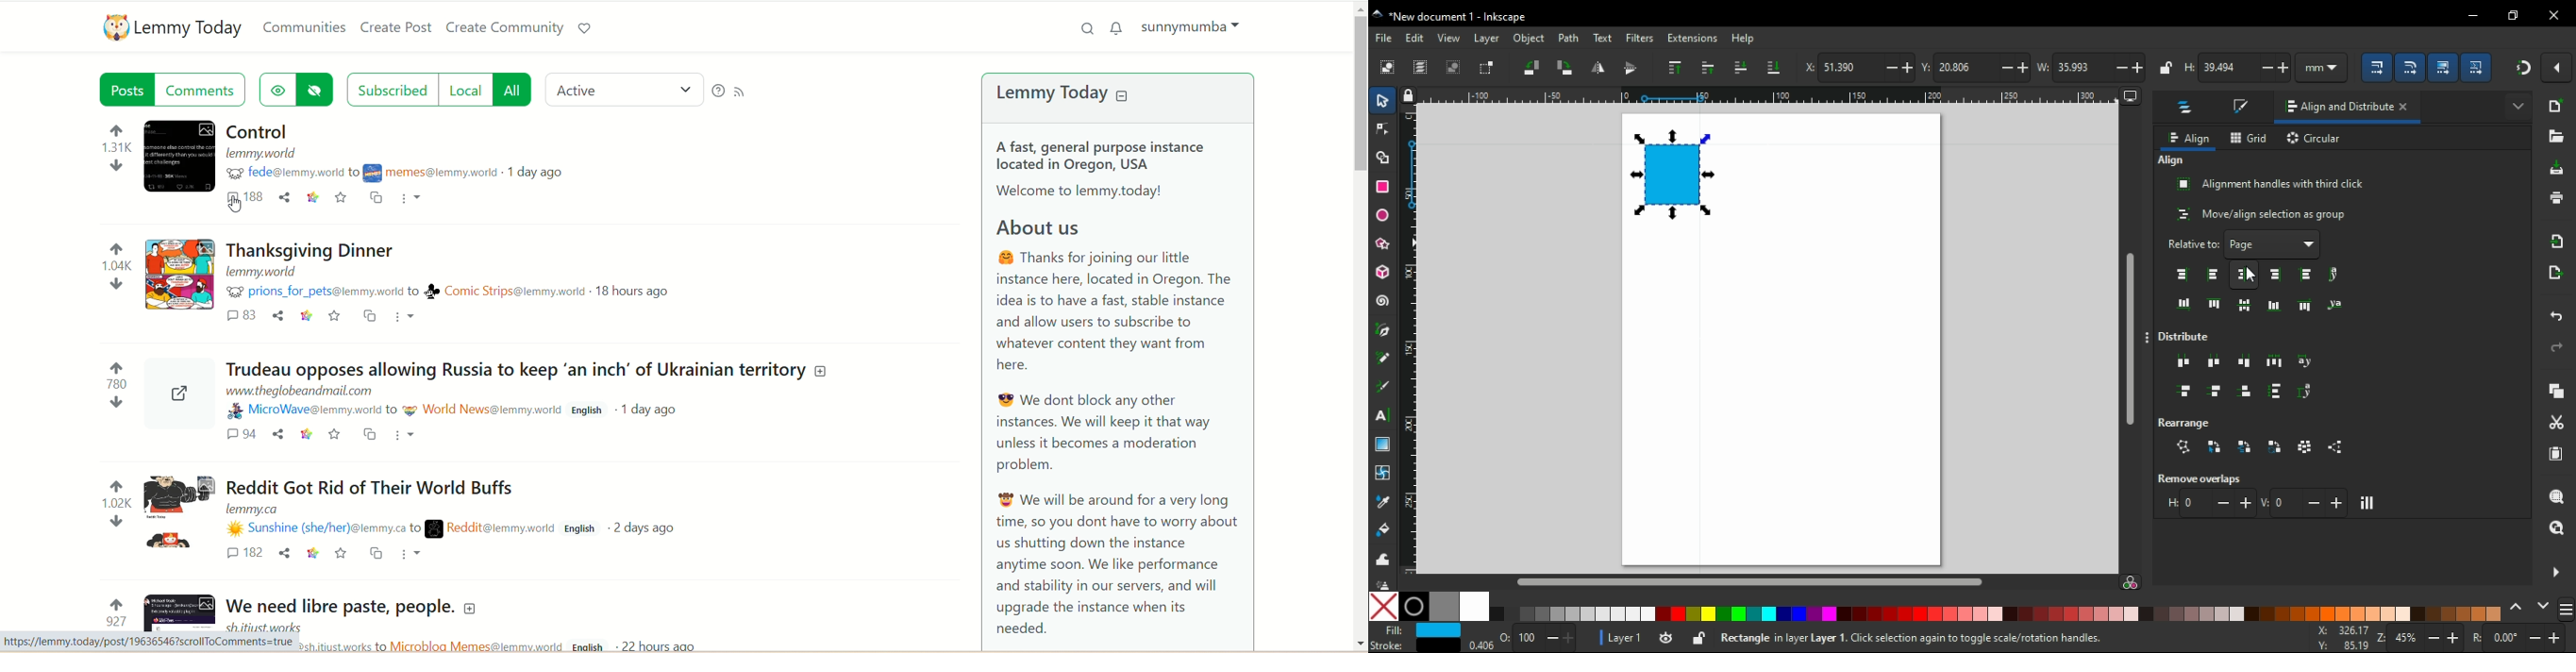  I want to click on vertical ruler, so click(1413, 339).